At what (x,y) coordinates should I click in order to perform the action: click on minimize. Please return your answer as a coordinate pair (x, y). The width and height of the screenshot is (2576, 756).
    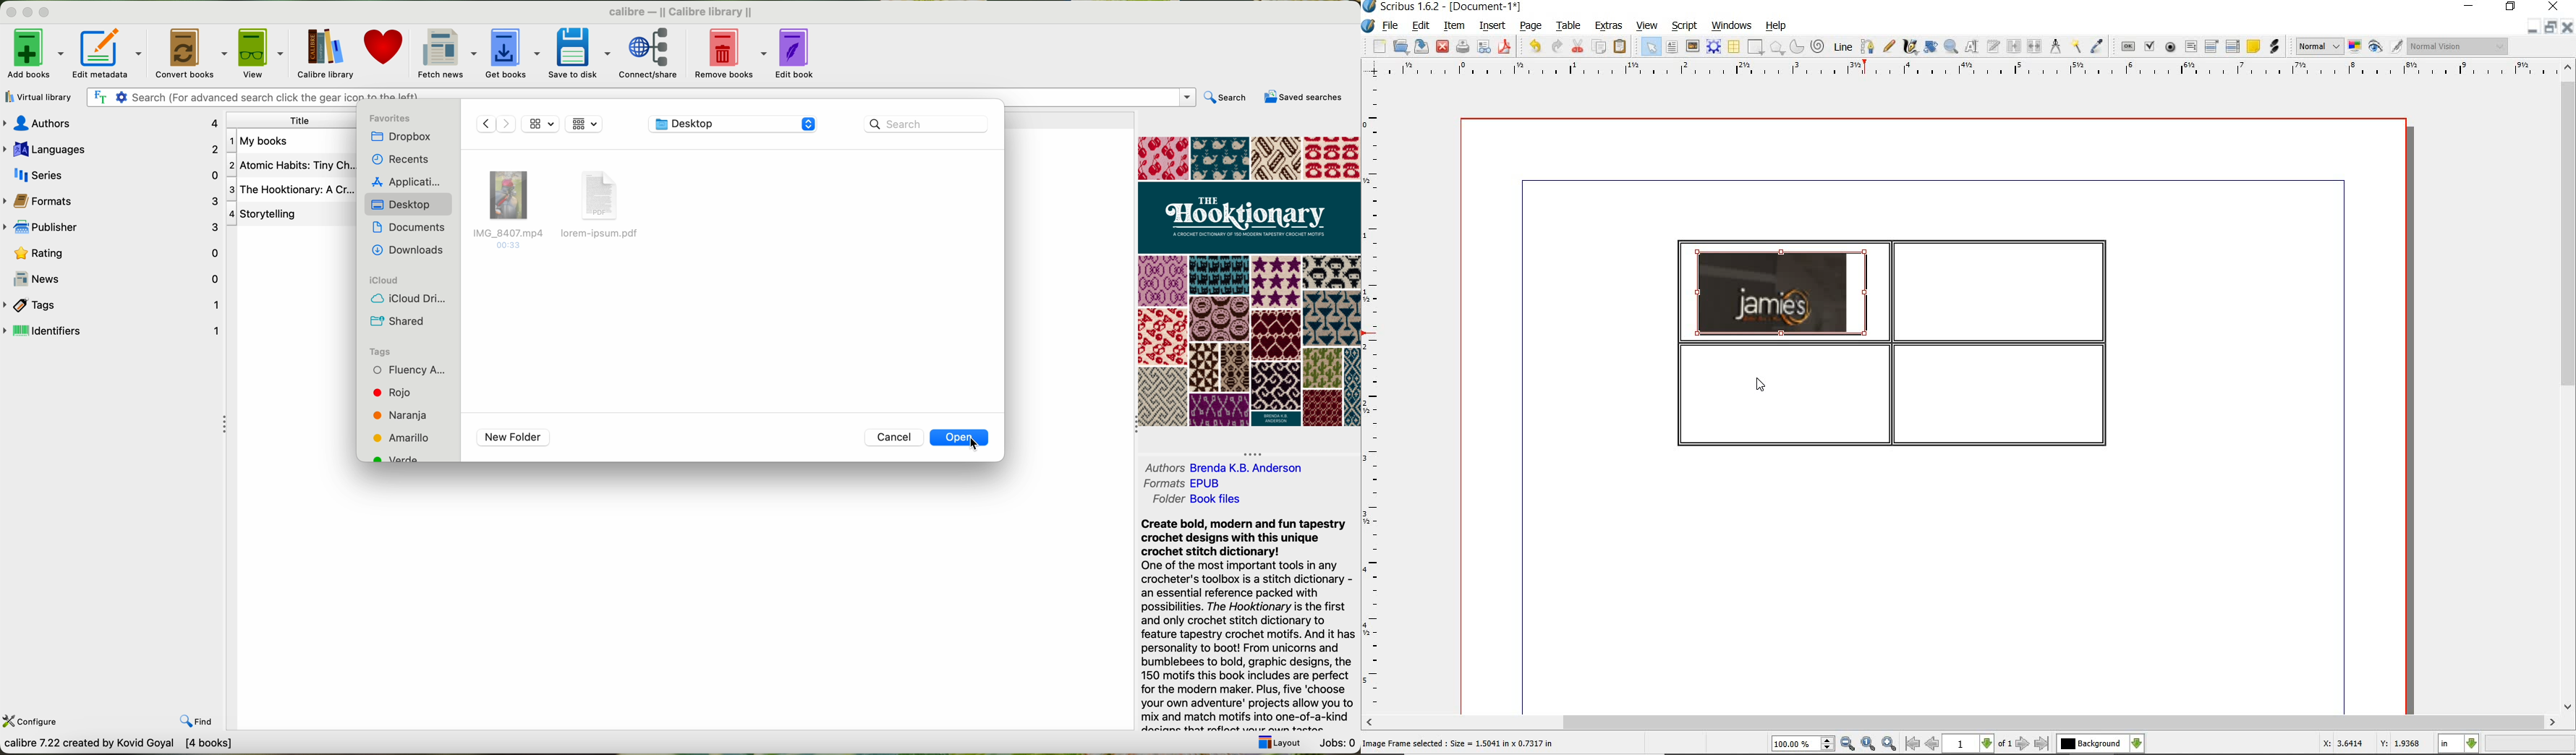
    Looking at the image, I should click on (2531, 27).